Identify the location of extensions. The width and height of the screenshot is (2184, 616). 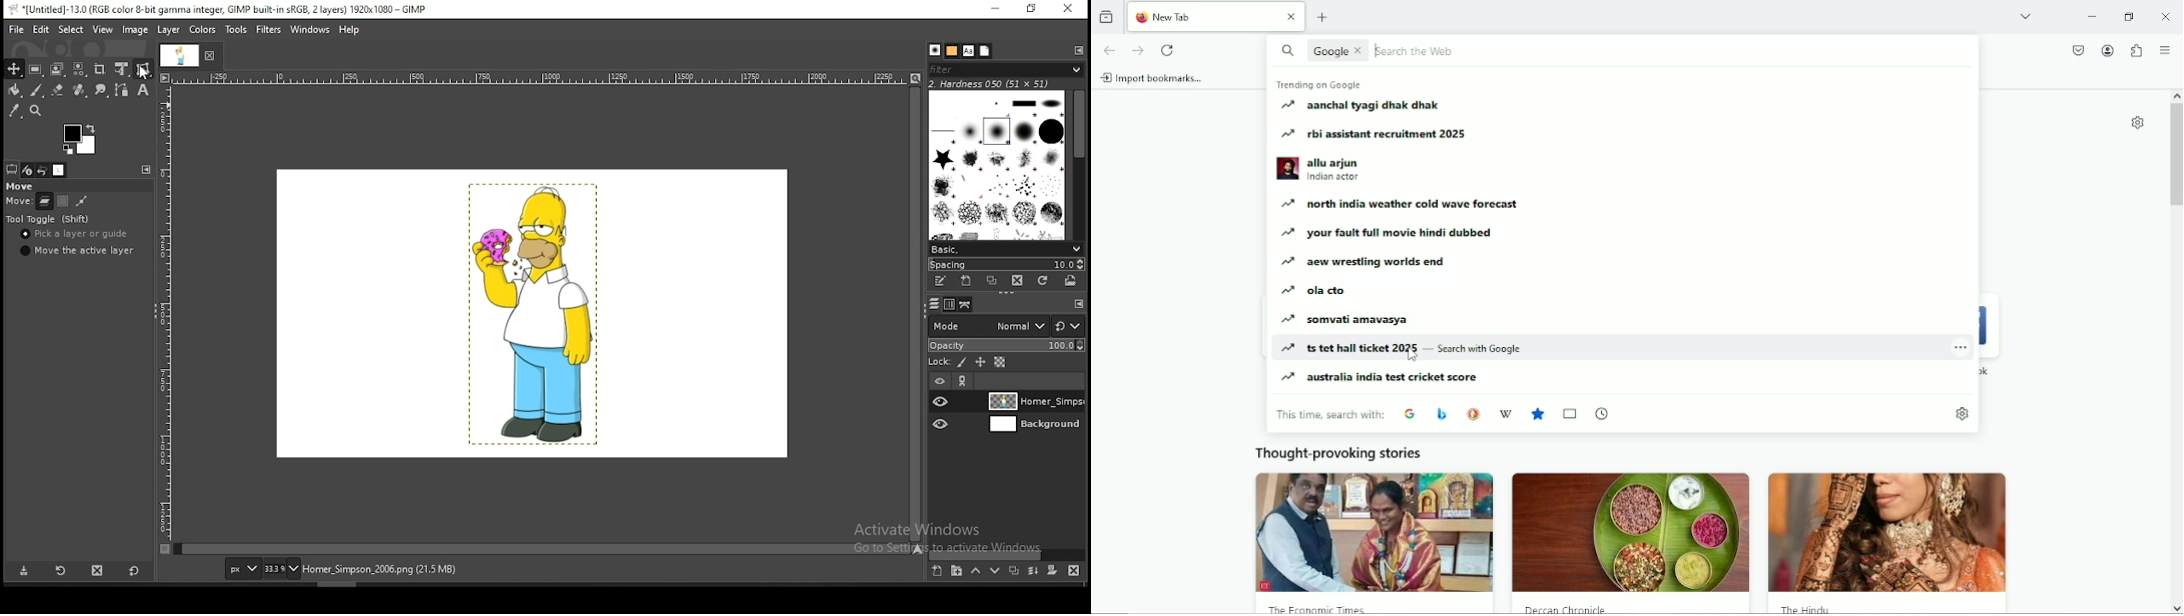
(2138, 49).